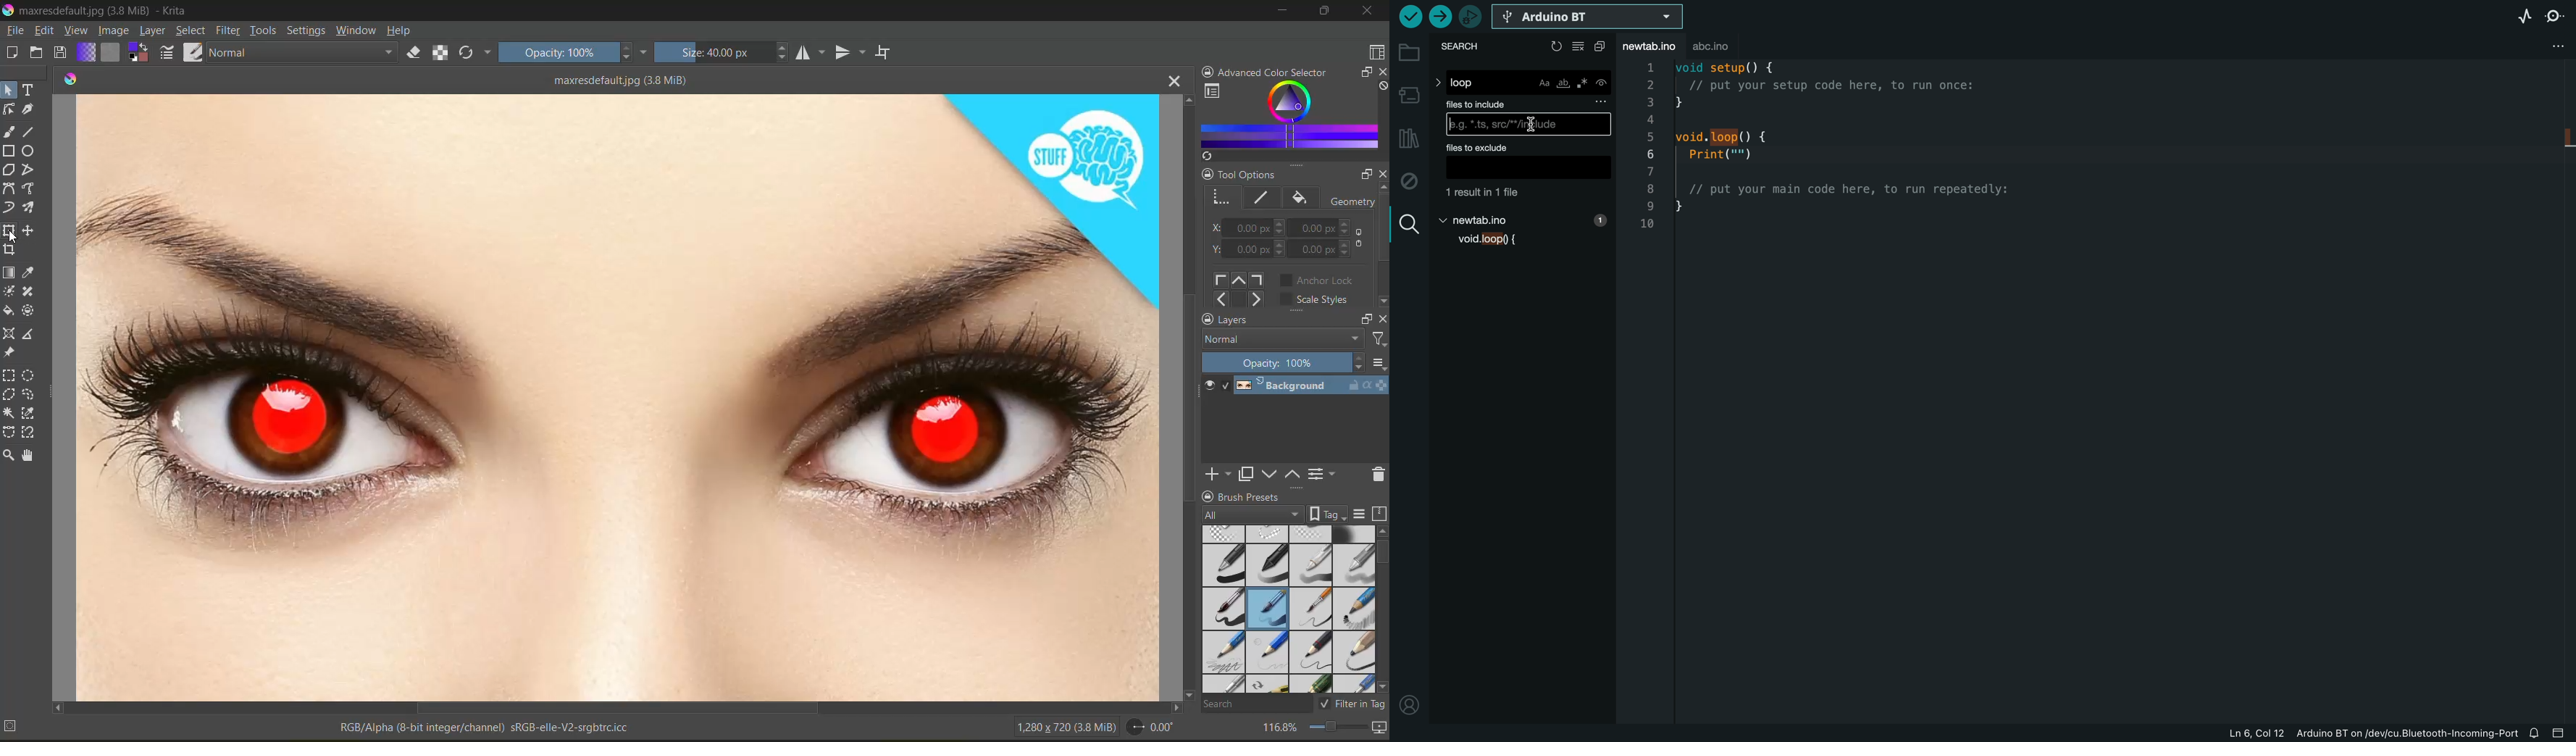 This screenshot has height=756, width=2576. I want to click on Layers, so click(1252, 317).